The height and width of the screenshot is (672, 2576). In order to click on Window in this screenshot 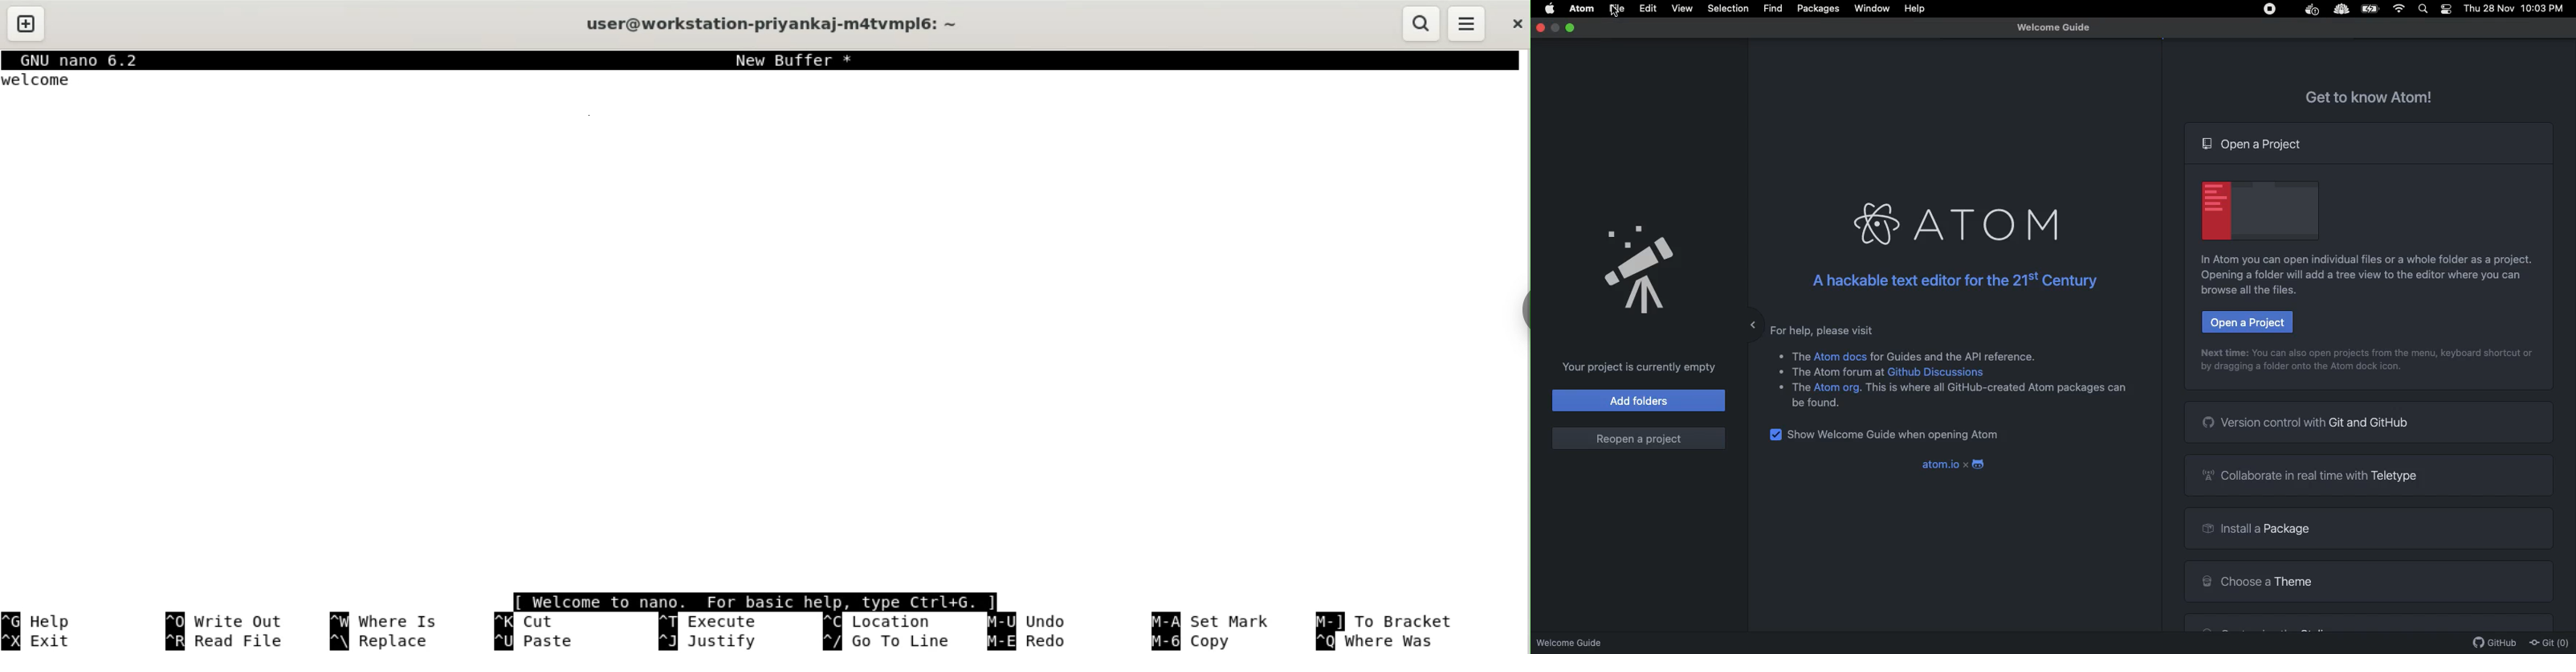, I will do `click(1873, 9)`.